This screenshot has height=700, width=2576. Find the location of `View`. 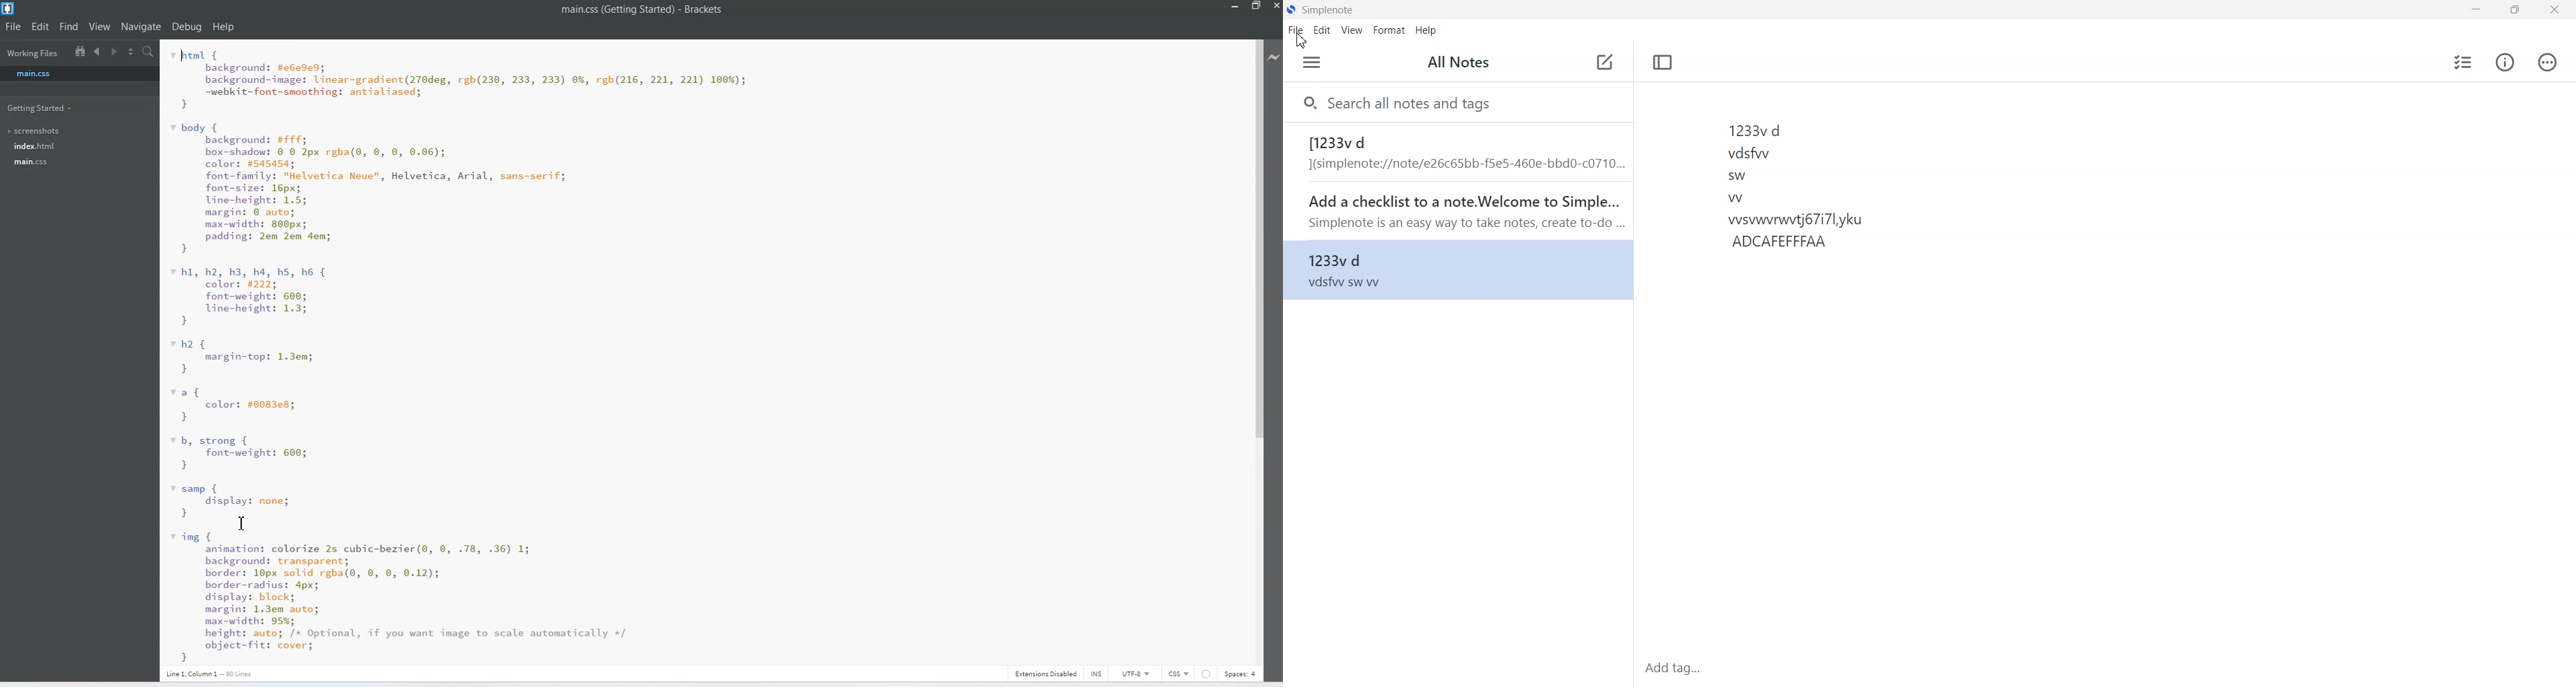

View is located at coordinates (100, 27).